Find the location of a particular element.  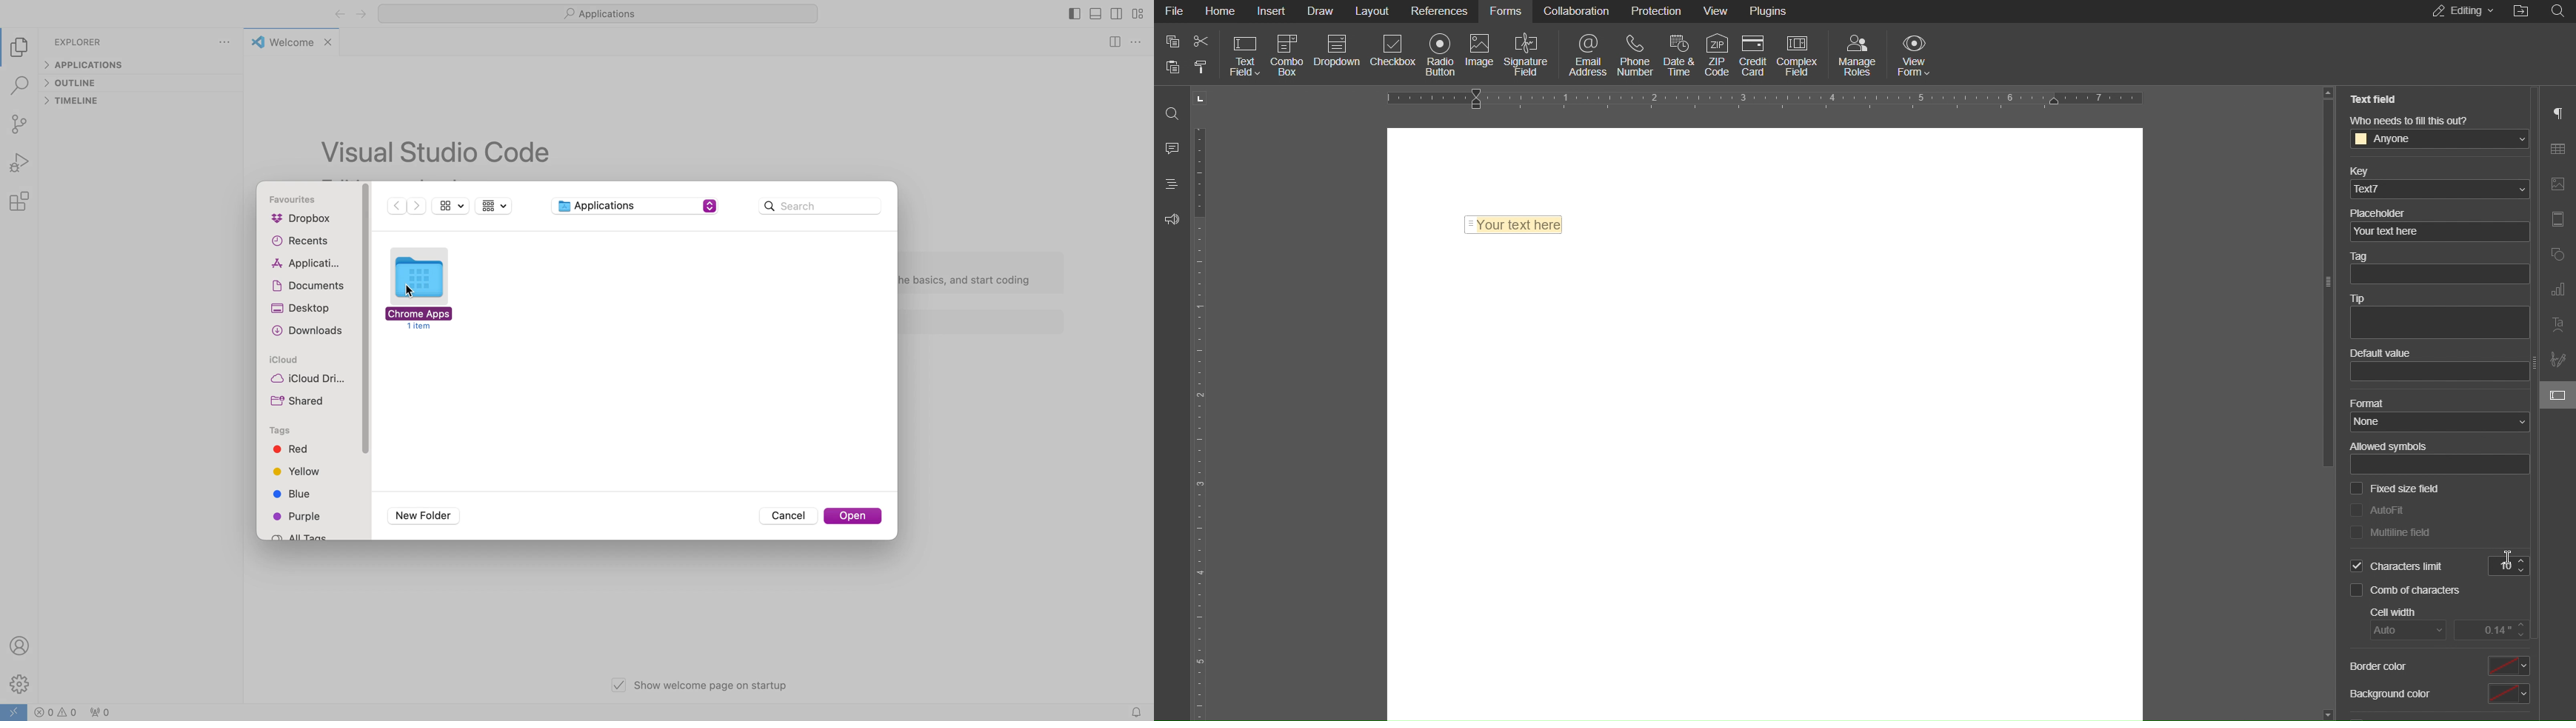

Selected is located at coordinates (2395, 567).